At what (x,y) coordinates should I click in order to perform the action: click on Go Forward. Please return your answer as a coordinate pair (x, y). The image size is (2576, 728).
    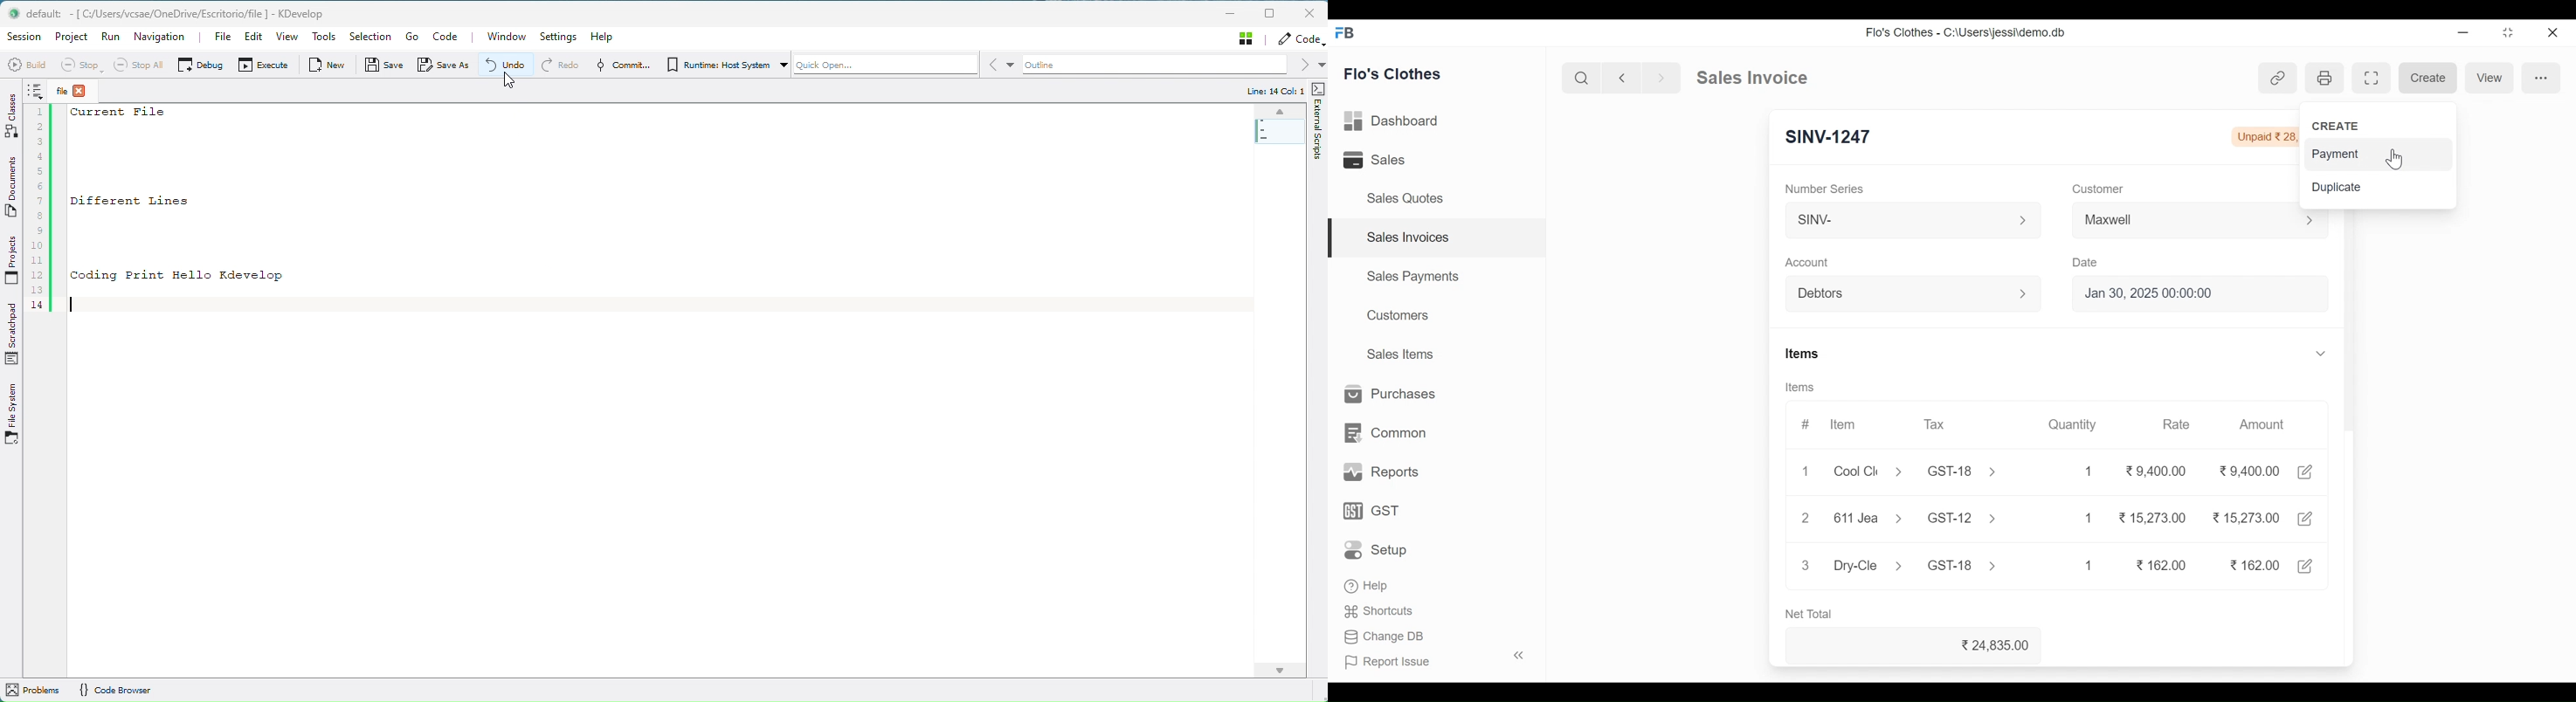
    Looking at the image, I should click on (1658, 78).